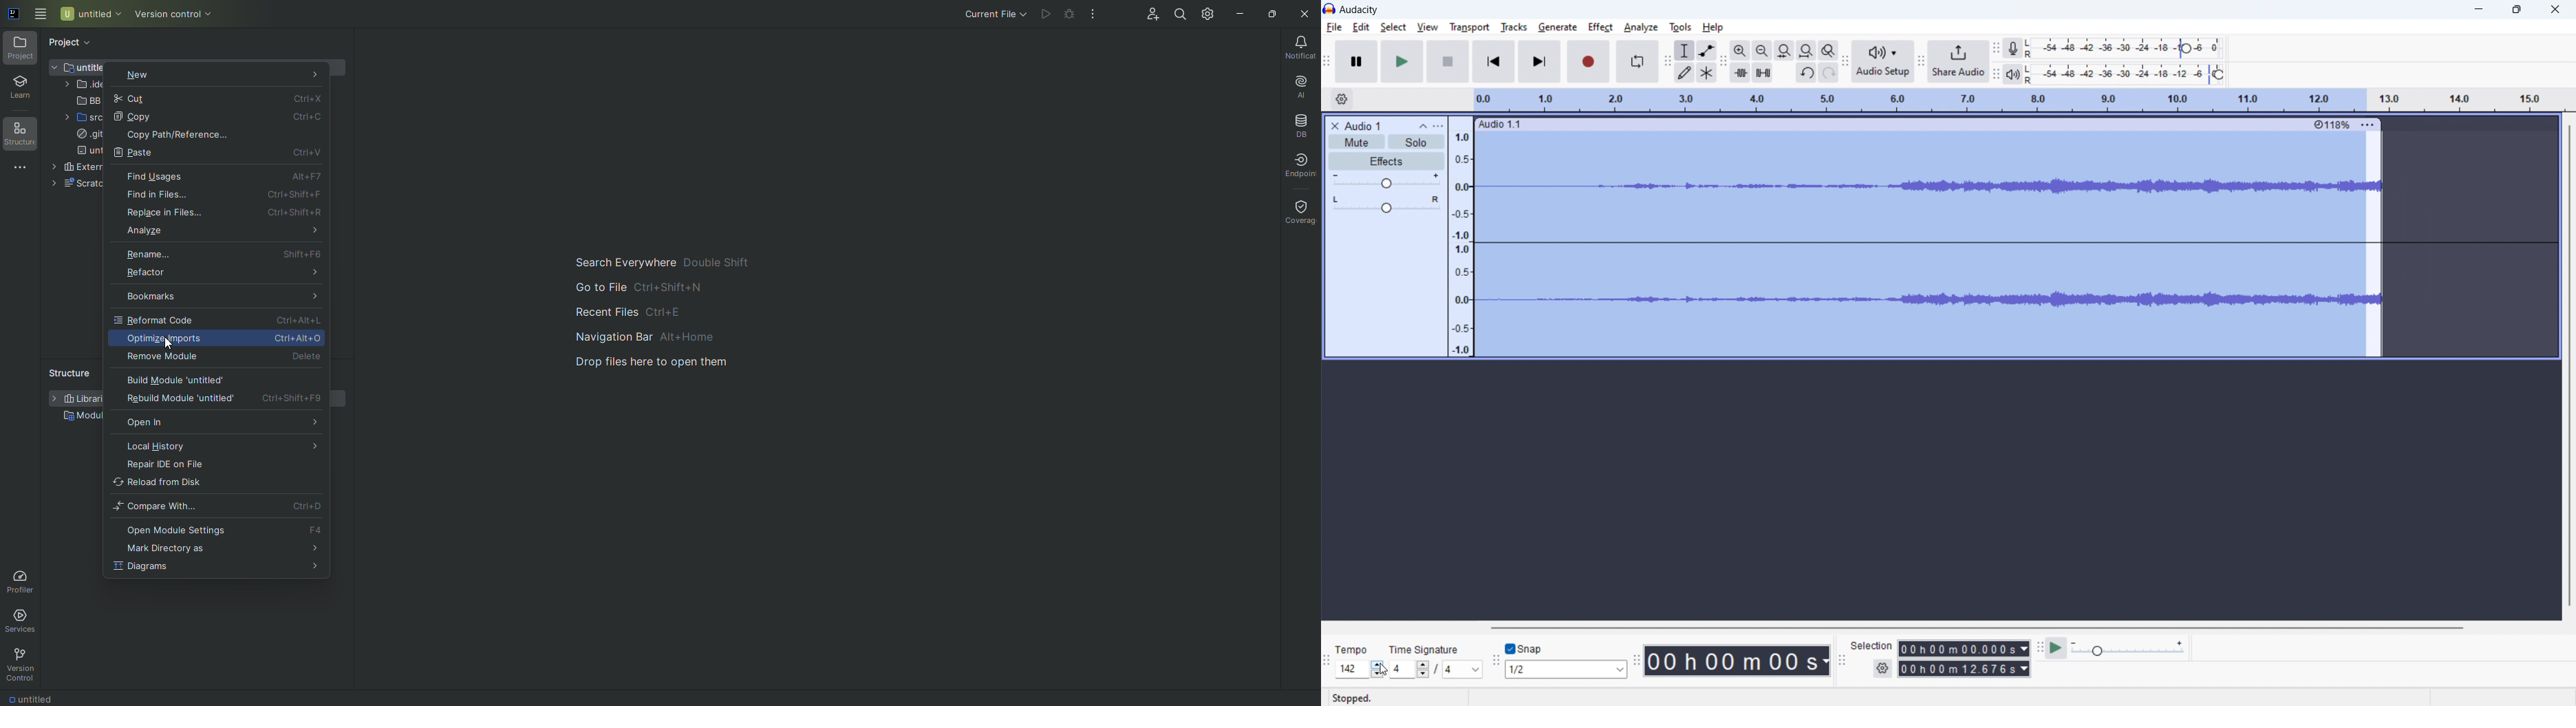 The height and width of the screenshot is (728, 2576). I want to click on record, so click(1588, 61).